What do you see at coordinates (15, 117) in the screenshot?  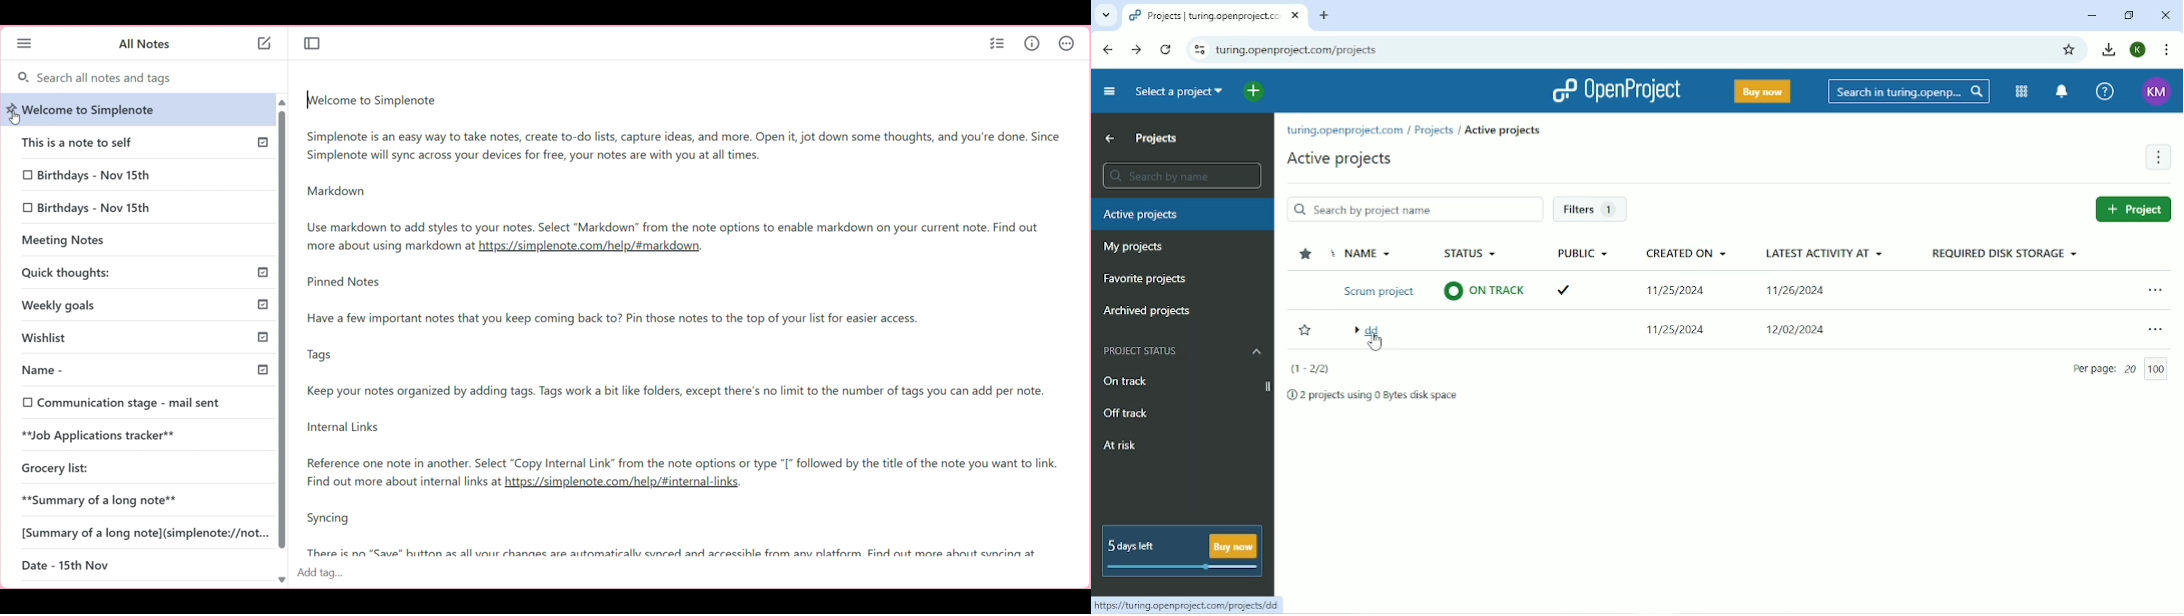 I see `cursor` at bounding box center [15, 117].